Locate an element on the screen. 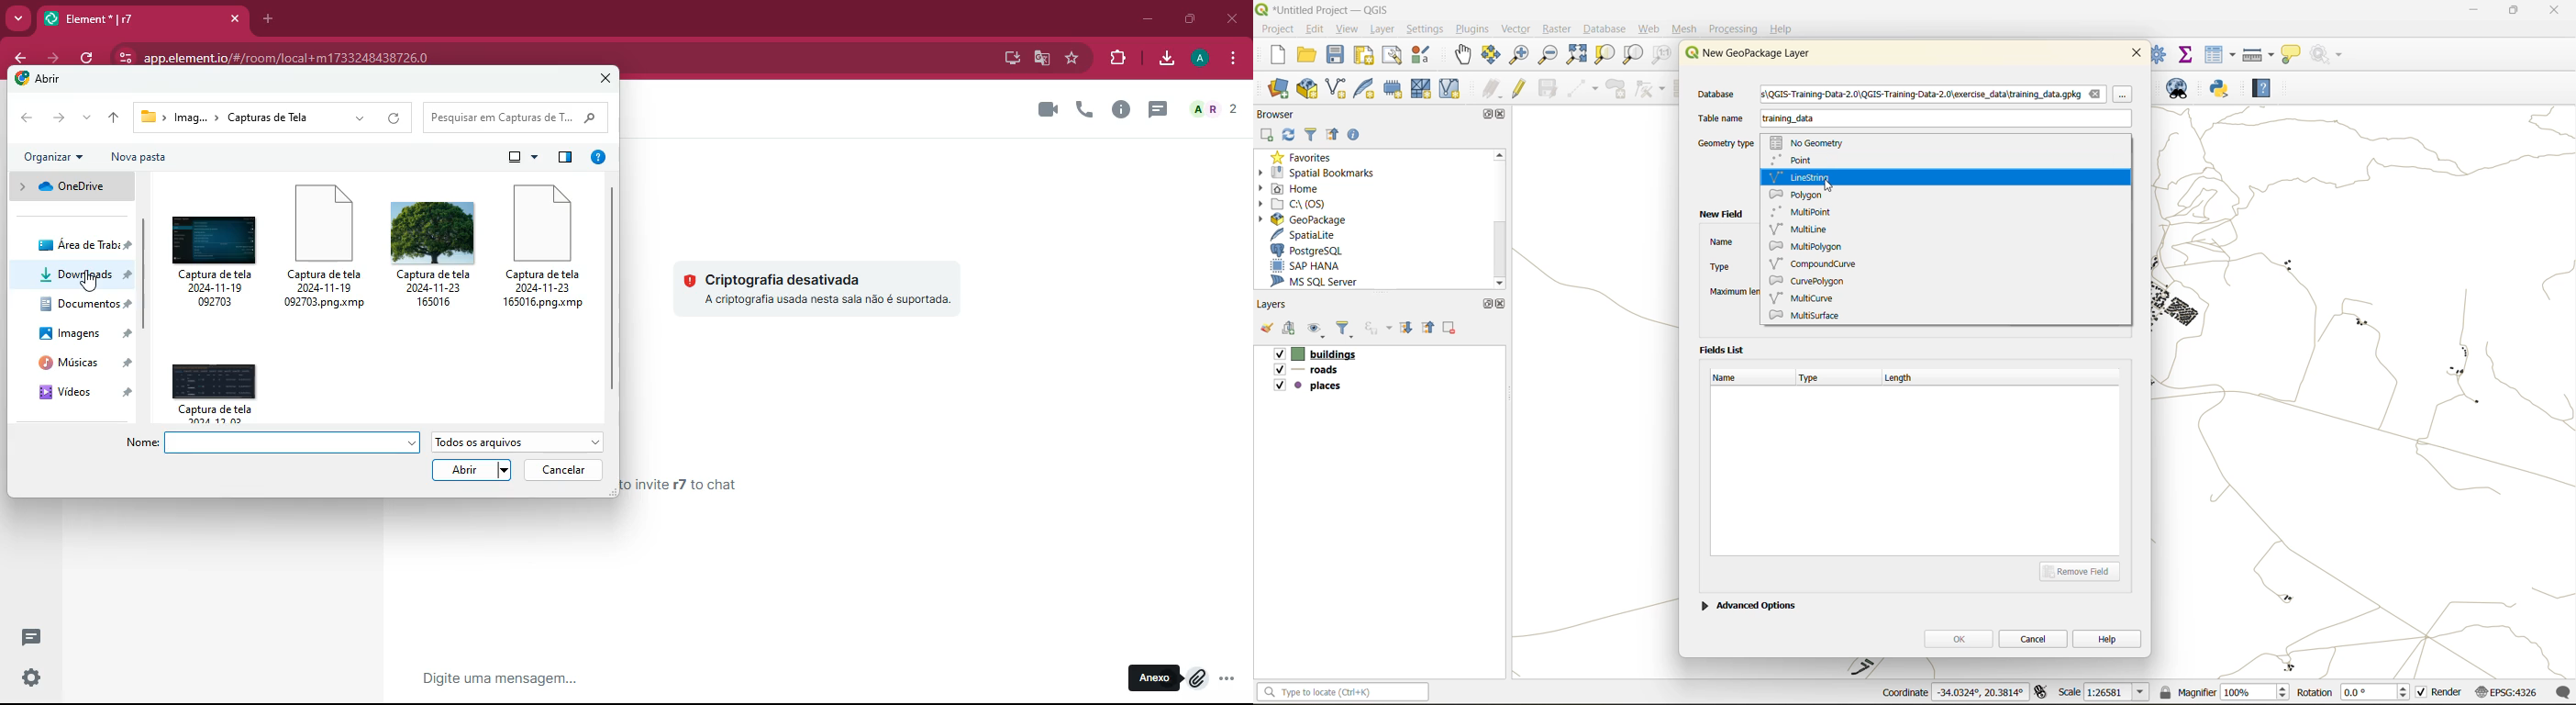  database is located at coordinates (1608, 30).